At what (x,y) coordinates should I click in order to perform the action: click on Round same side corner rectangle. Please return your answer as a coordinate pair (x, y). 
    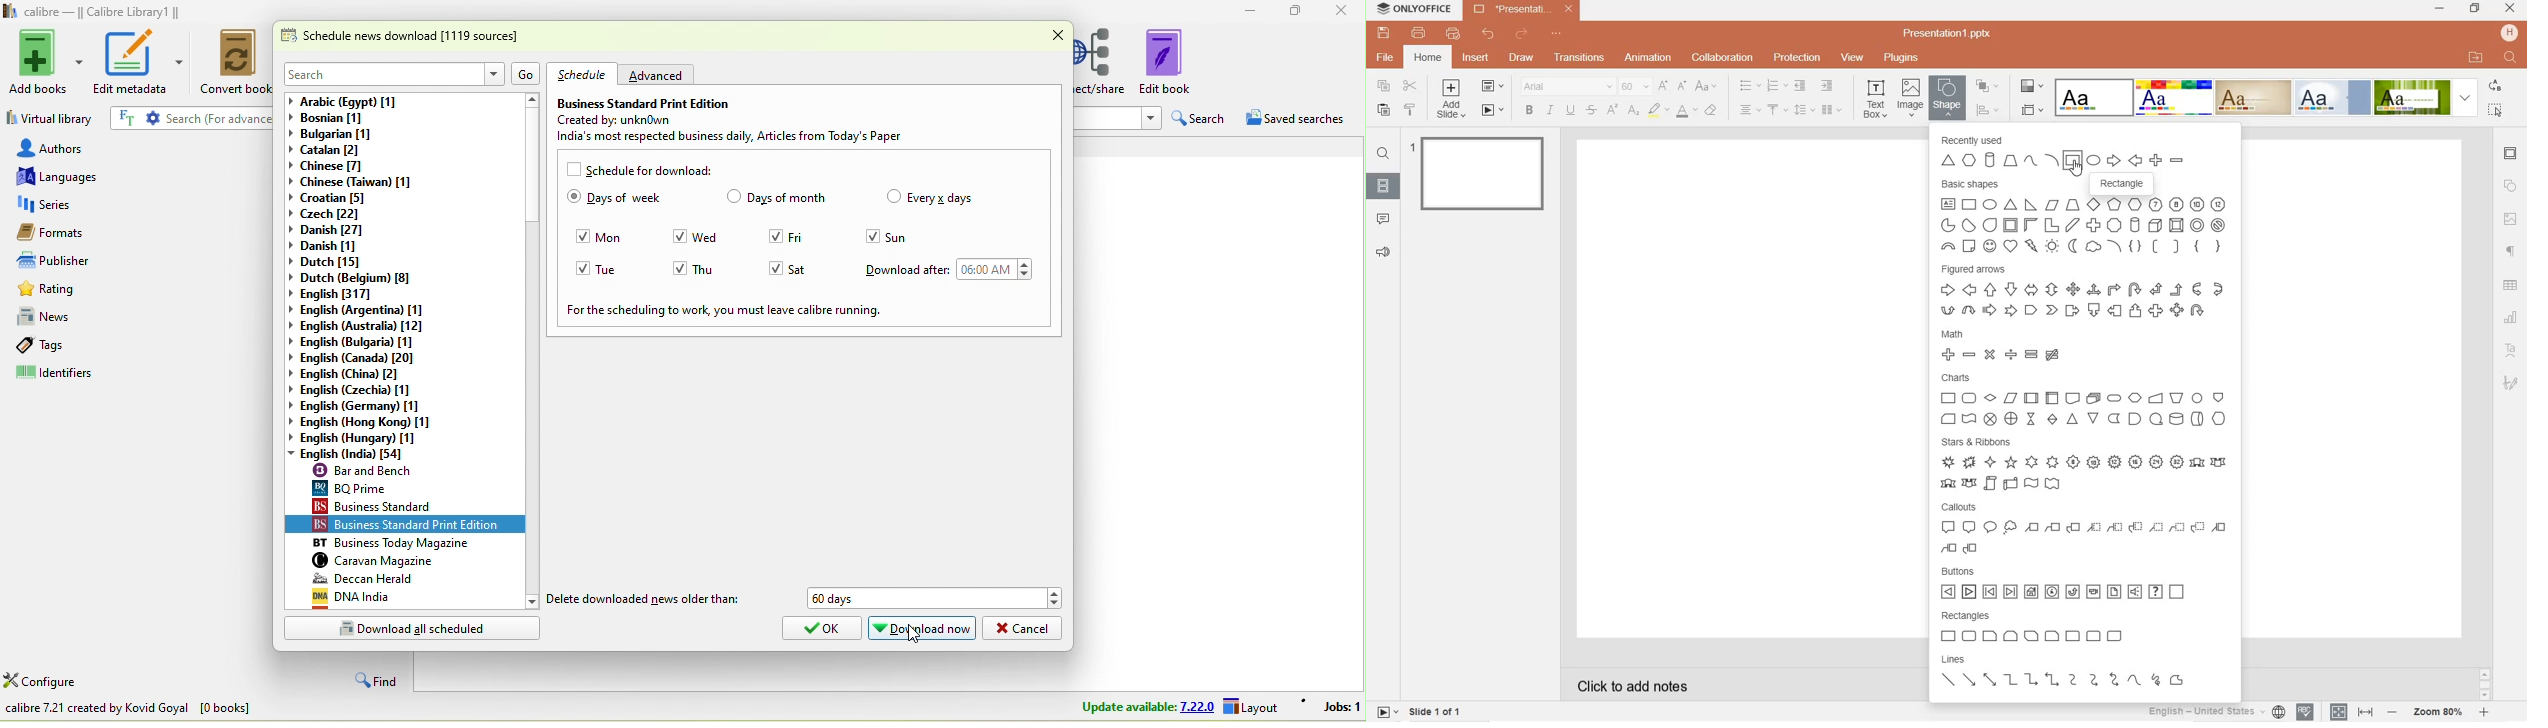
    Looking at the image, I should click on (2094, 637).